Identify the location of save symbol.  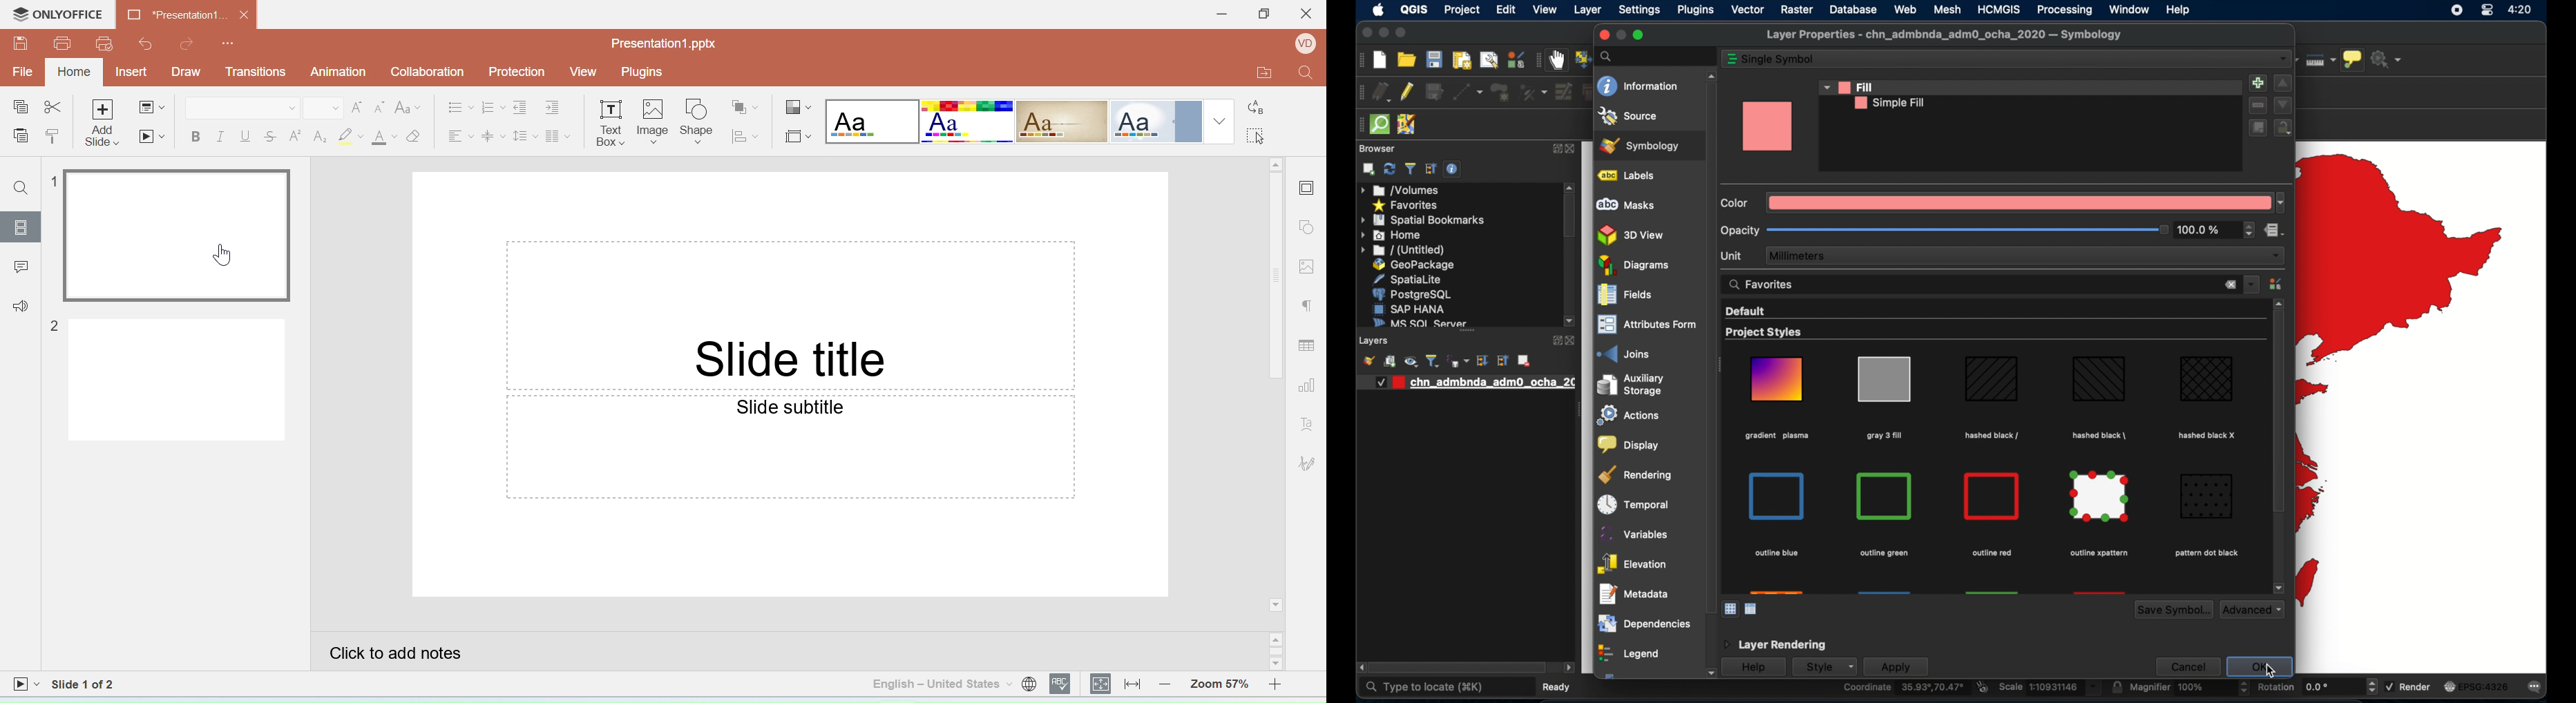
(2174, 610).